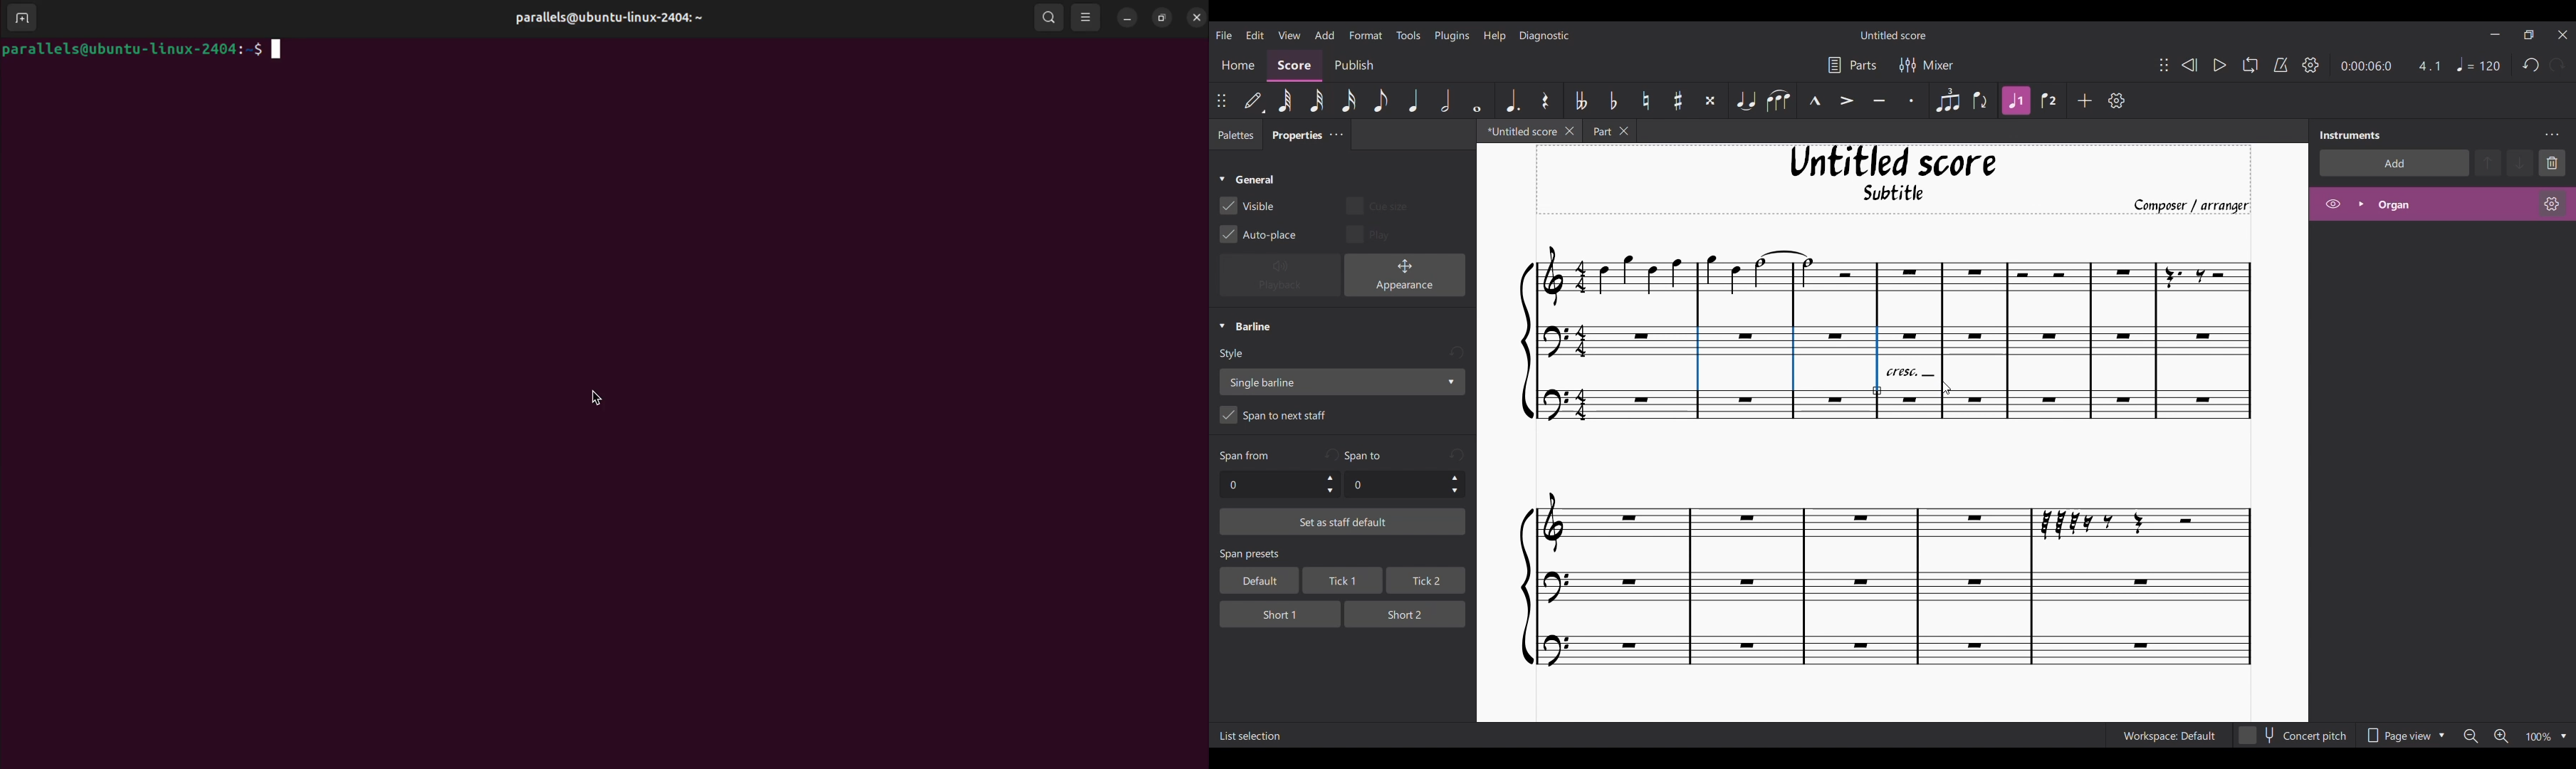 The width and height of the screenshot is (2576, 784). Describe the element at coordinates (1879, 101) in the screenshot. I see `Tenuto` at that location.